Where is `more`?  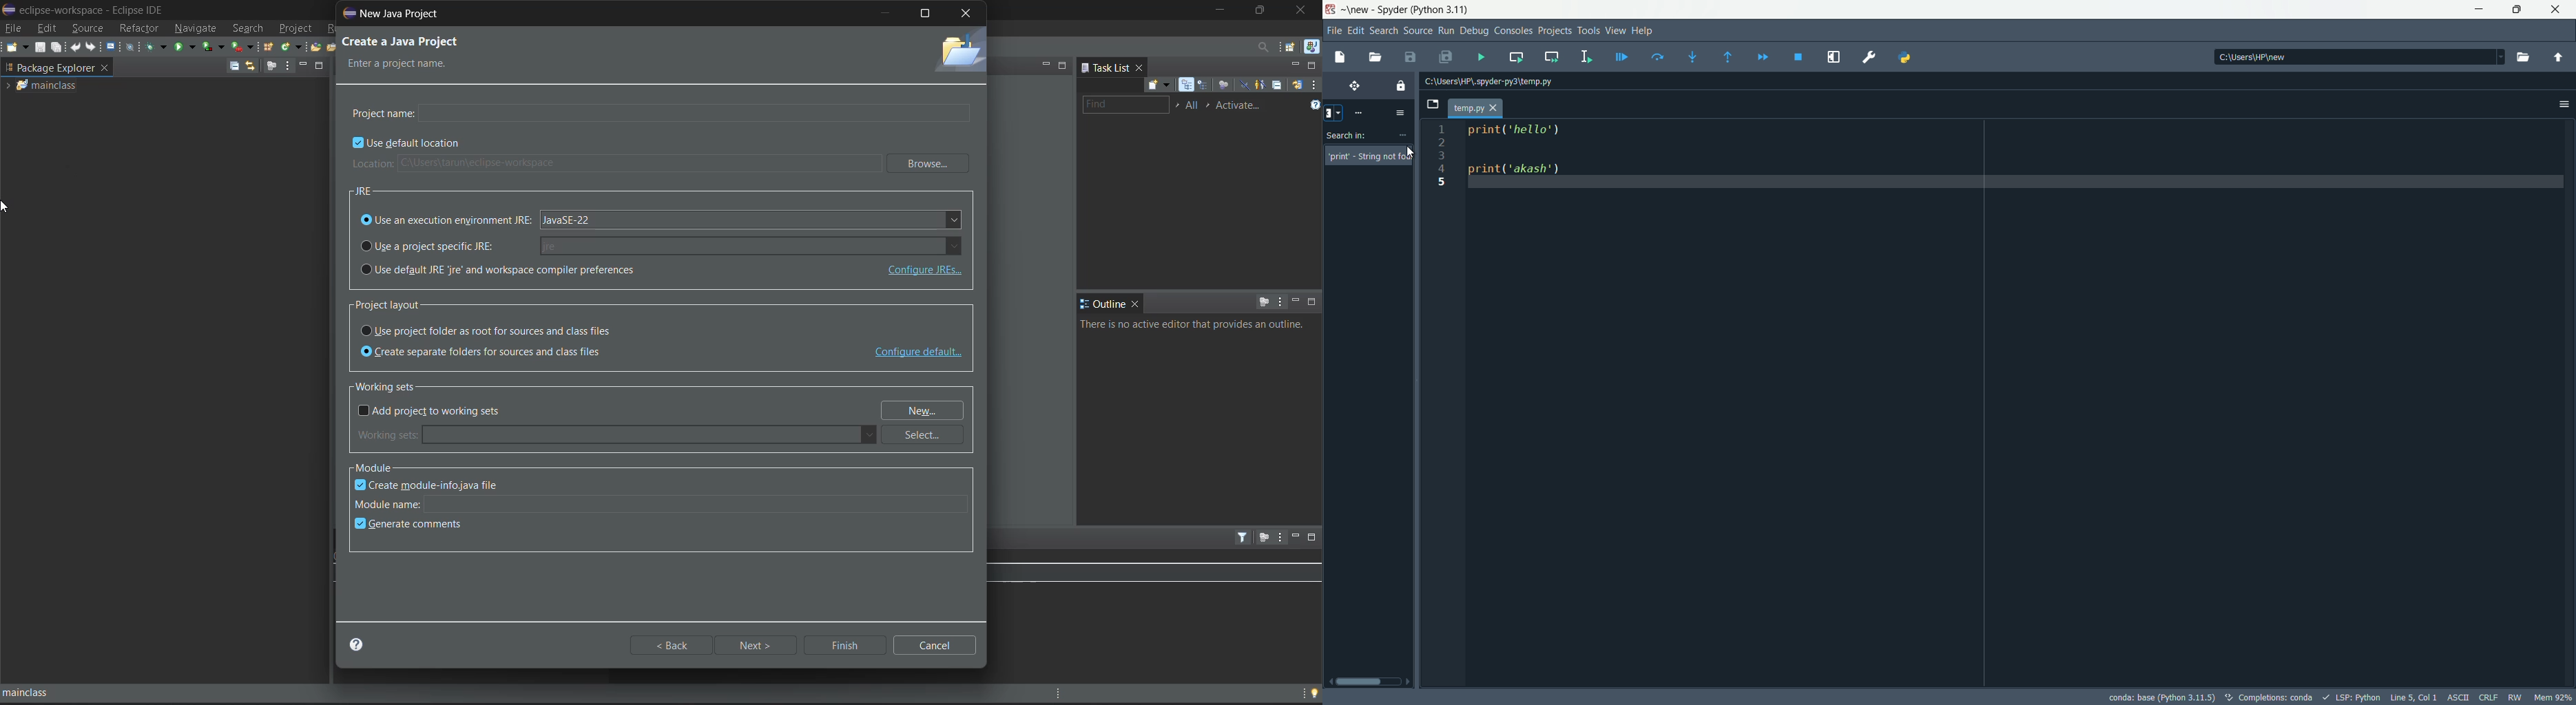
more is located at coordinates (1360, 112).